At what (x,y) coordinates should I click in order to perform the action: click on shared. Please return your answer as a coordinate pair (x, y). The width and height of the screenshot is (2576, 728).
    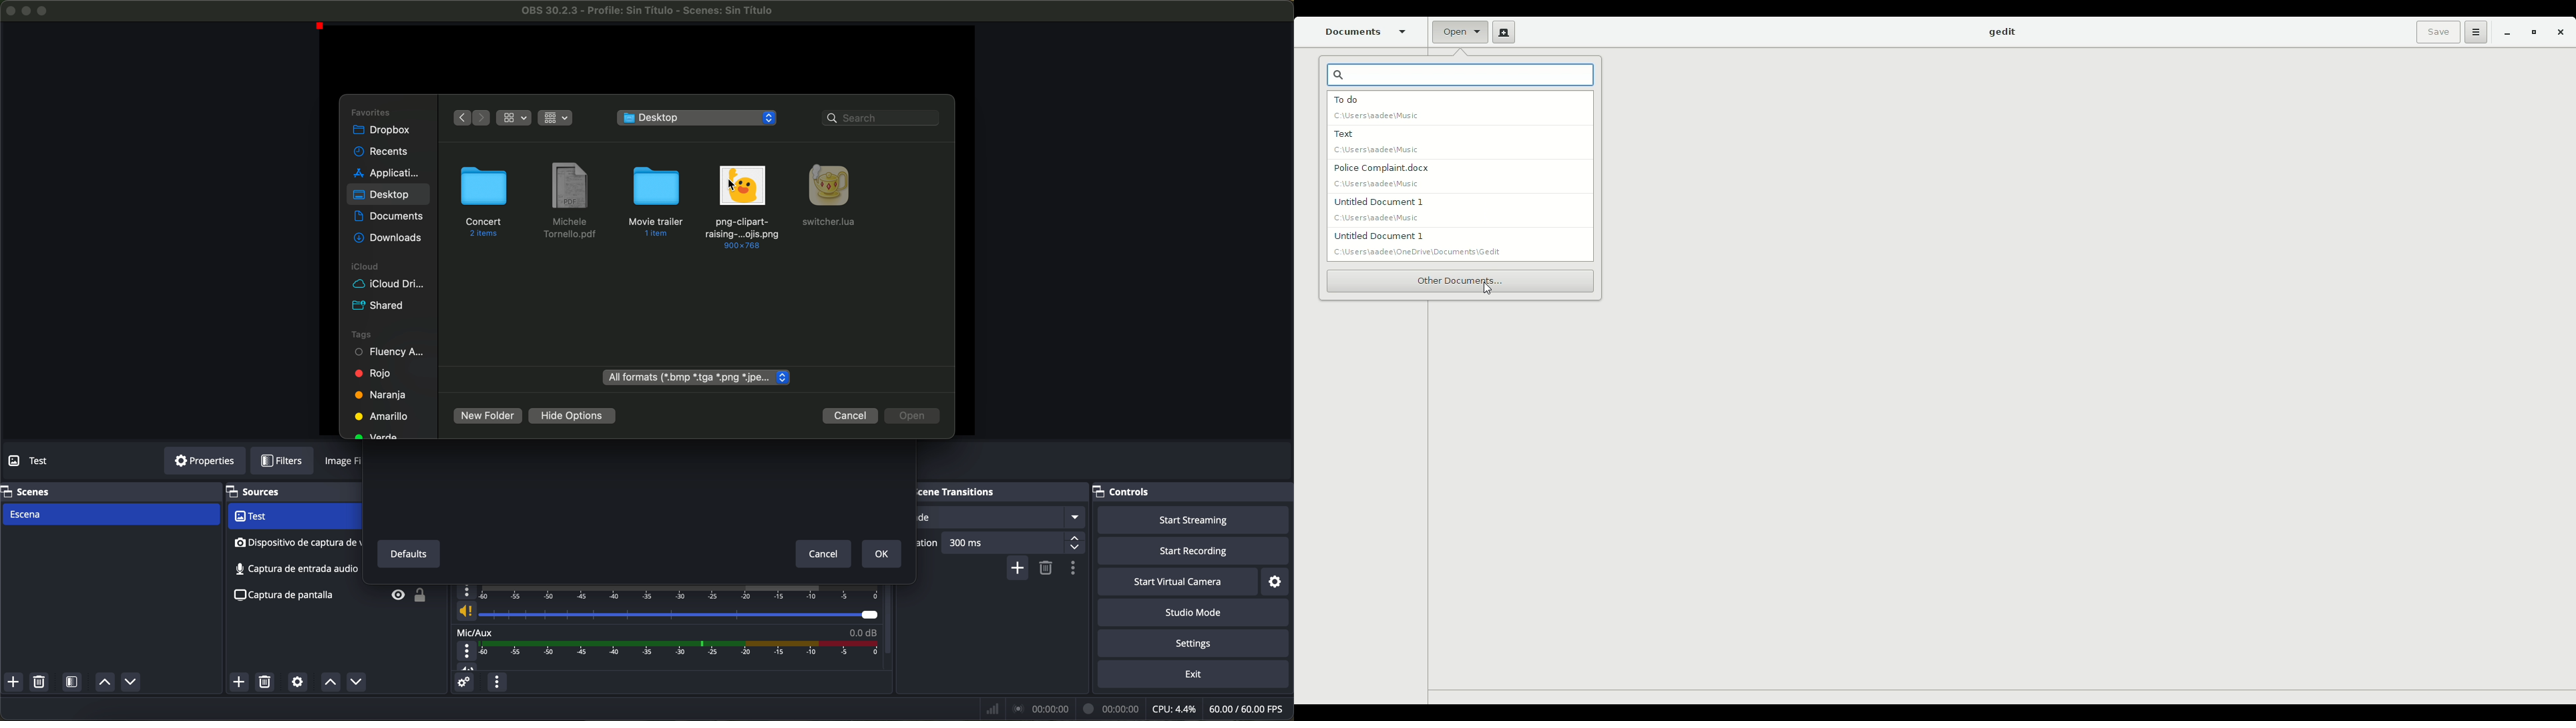
    Looking at the image, I should click on (376, 305).